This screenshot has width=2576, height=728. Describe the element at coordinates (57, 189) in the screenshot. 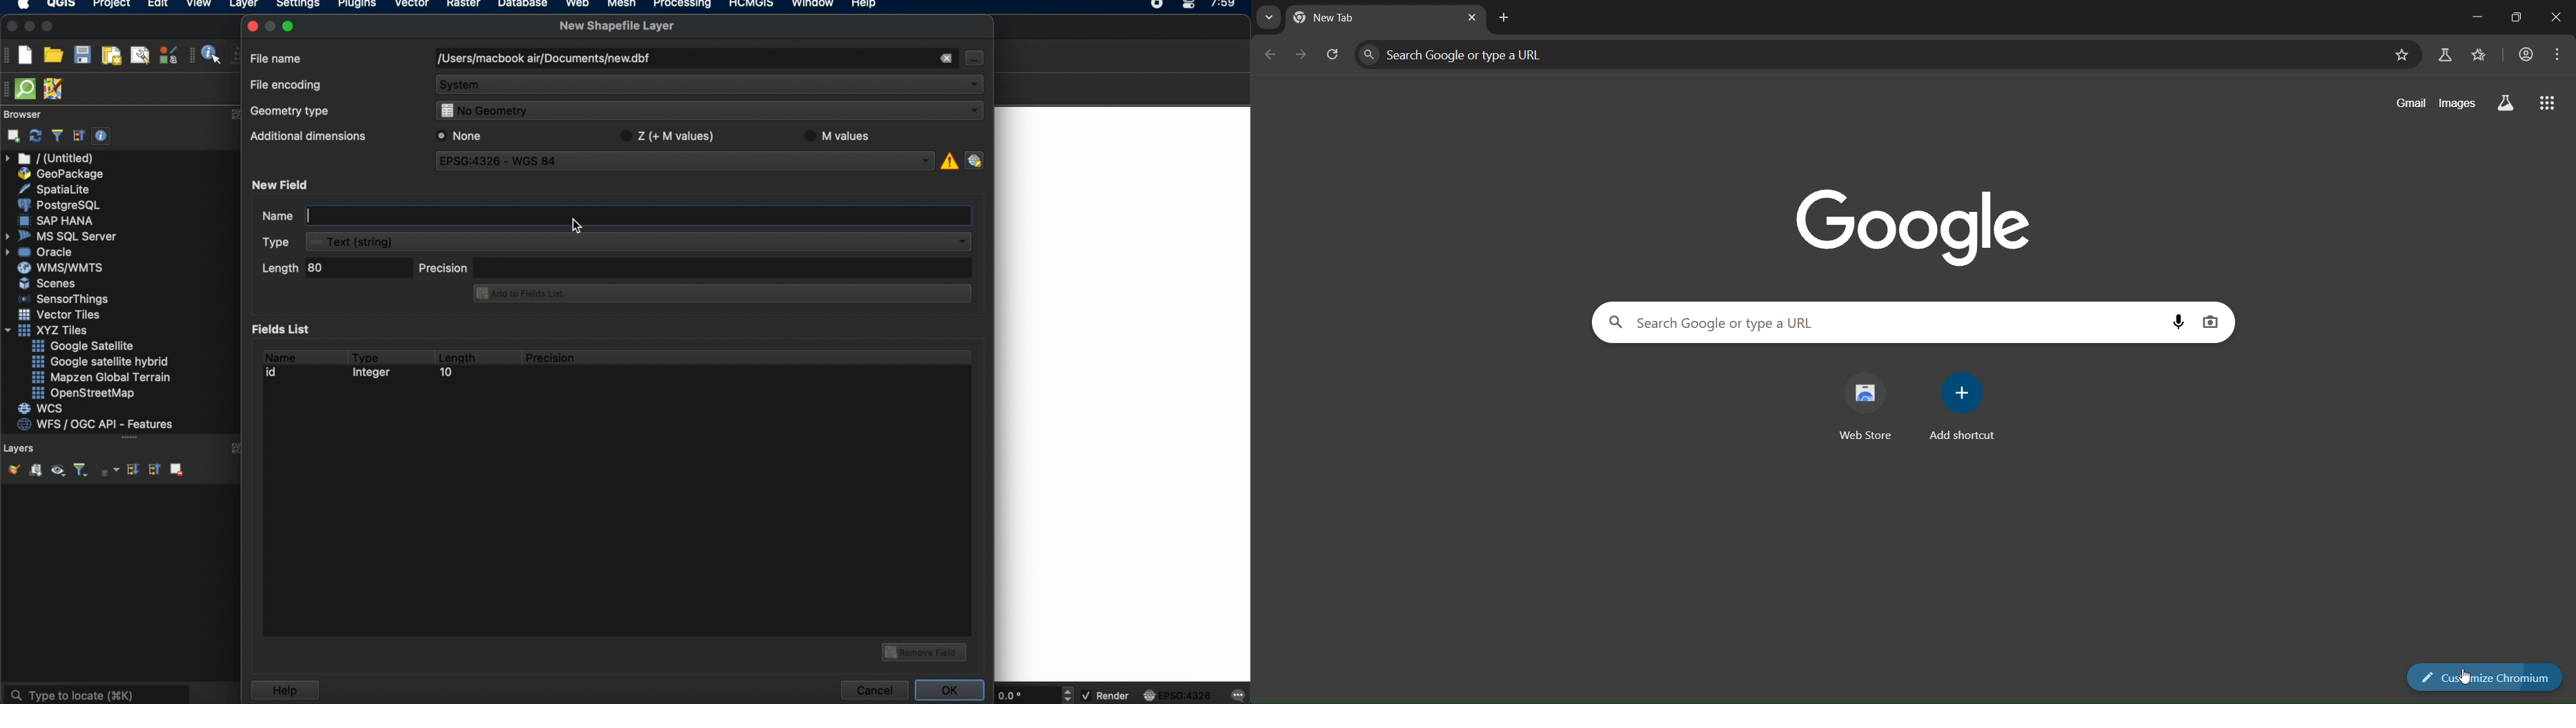

I see `spatiallite` at that location.